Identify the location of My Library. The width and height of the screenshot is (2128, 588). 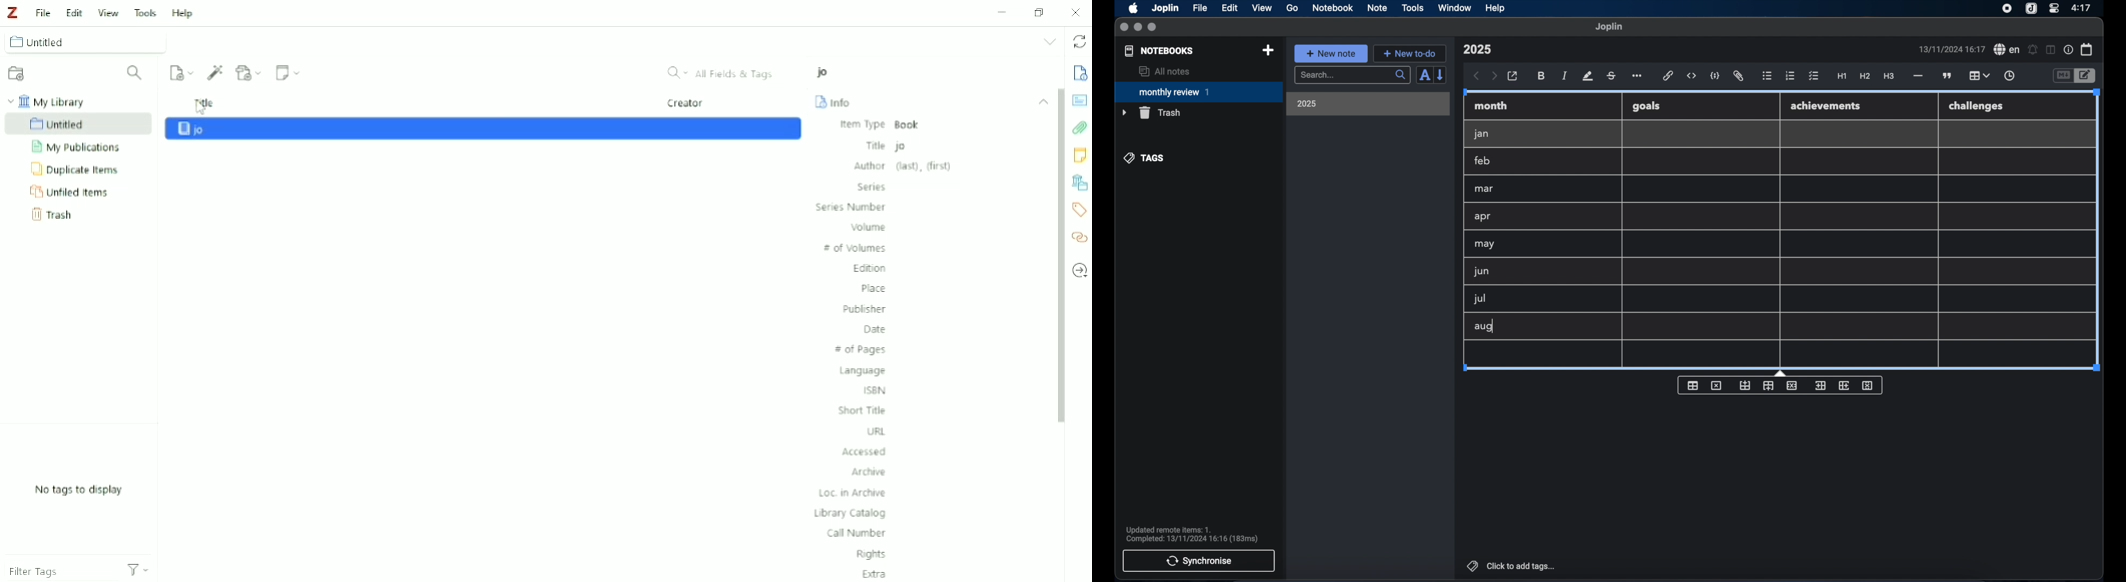
(51, 101).